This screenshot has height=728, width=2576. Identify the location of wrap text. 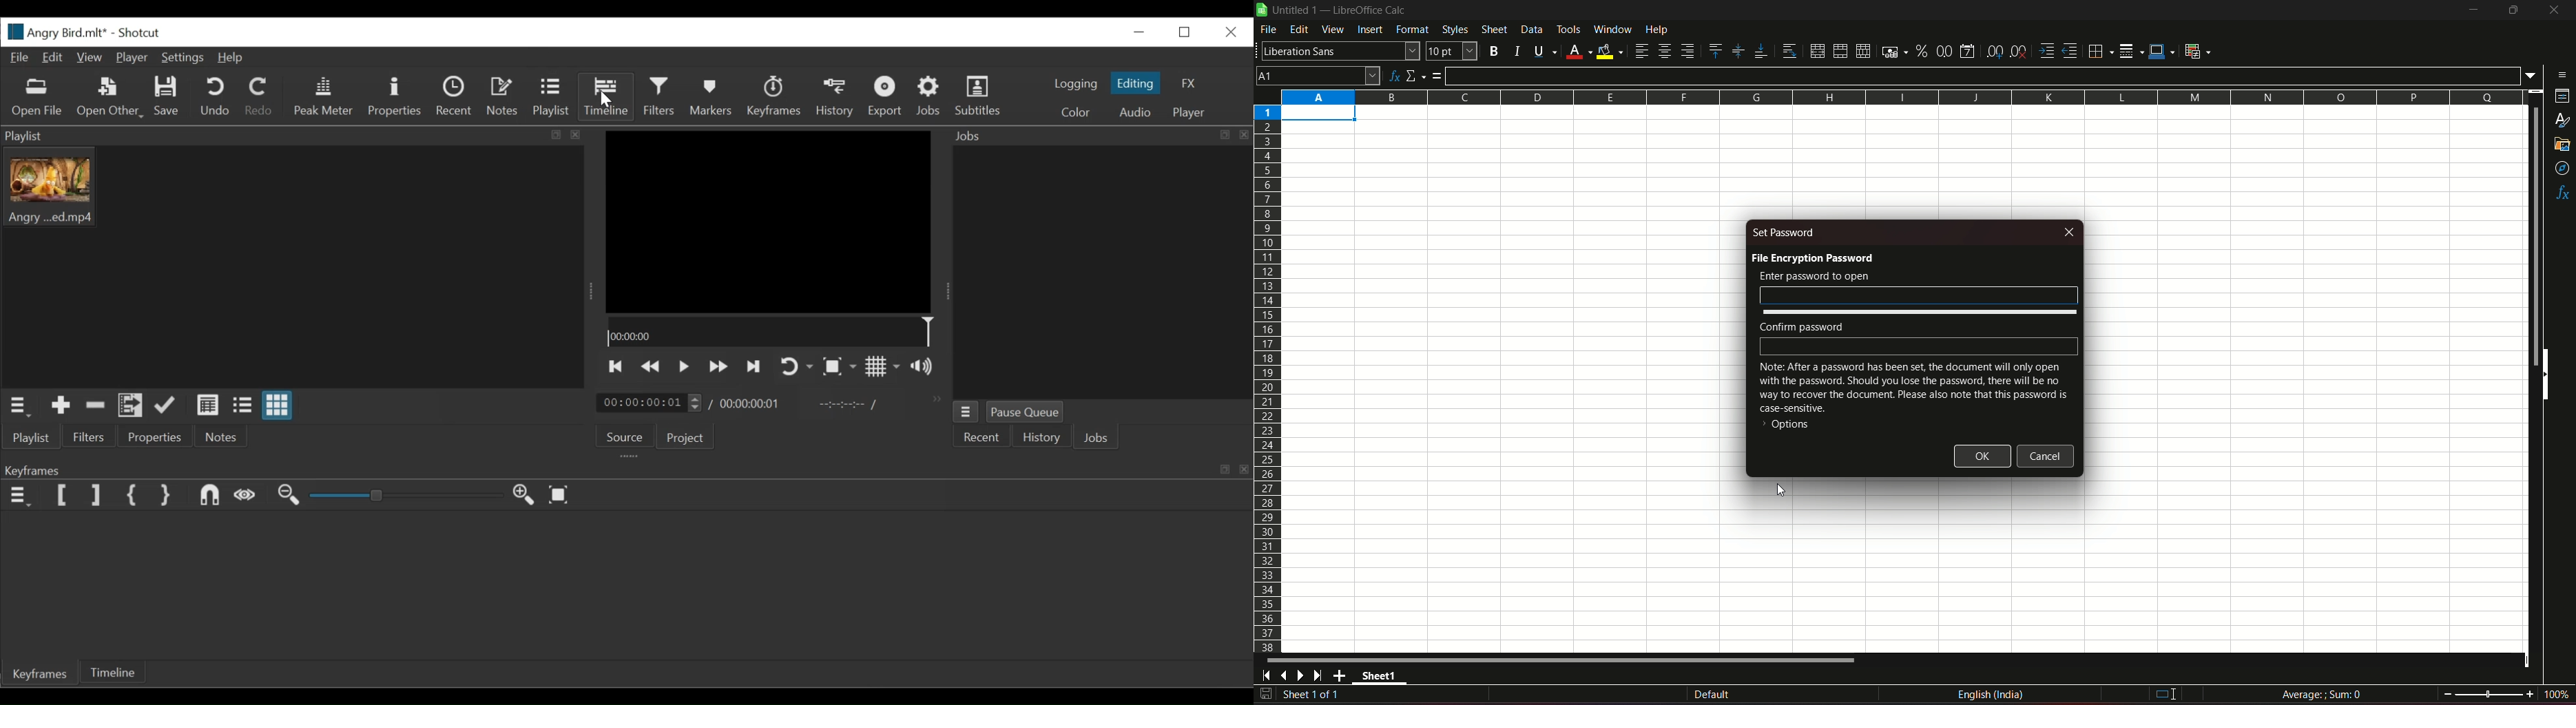
(1787, 50).